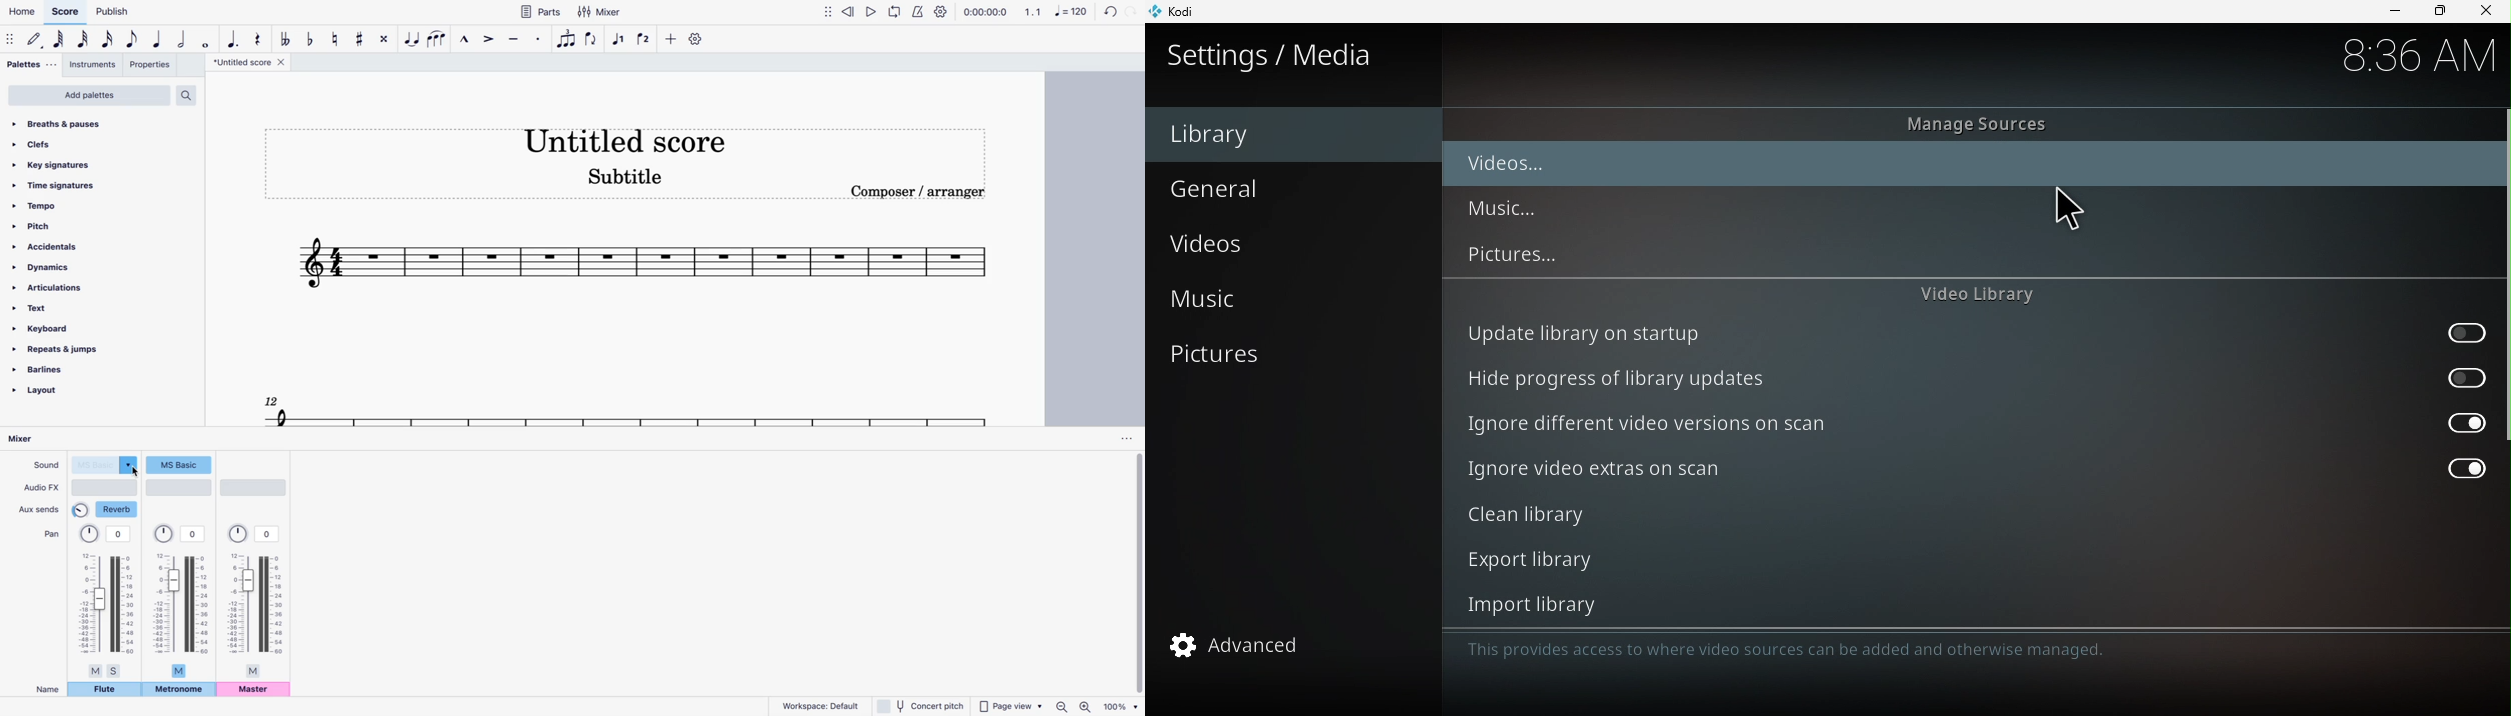  What do you see at coordinates (206, 40) in the screenshot?
I see `full note` at bounding box center [206, 40].